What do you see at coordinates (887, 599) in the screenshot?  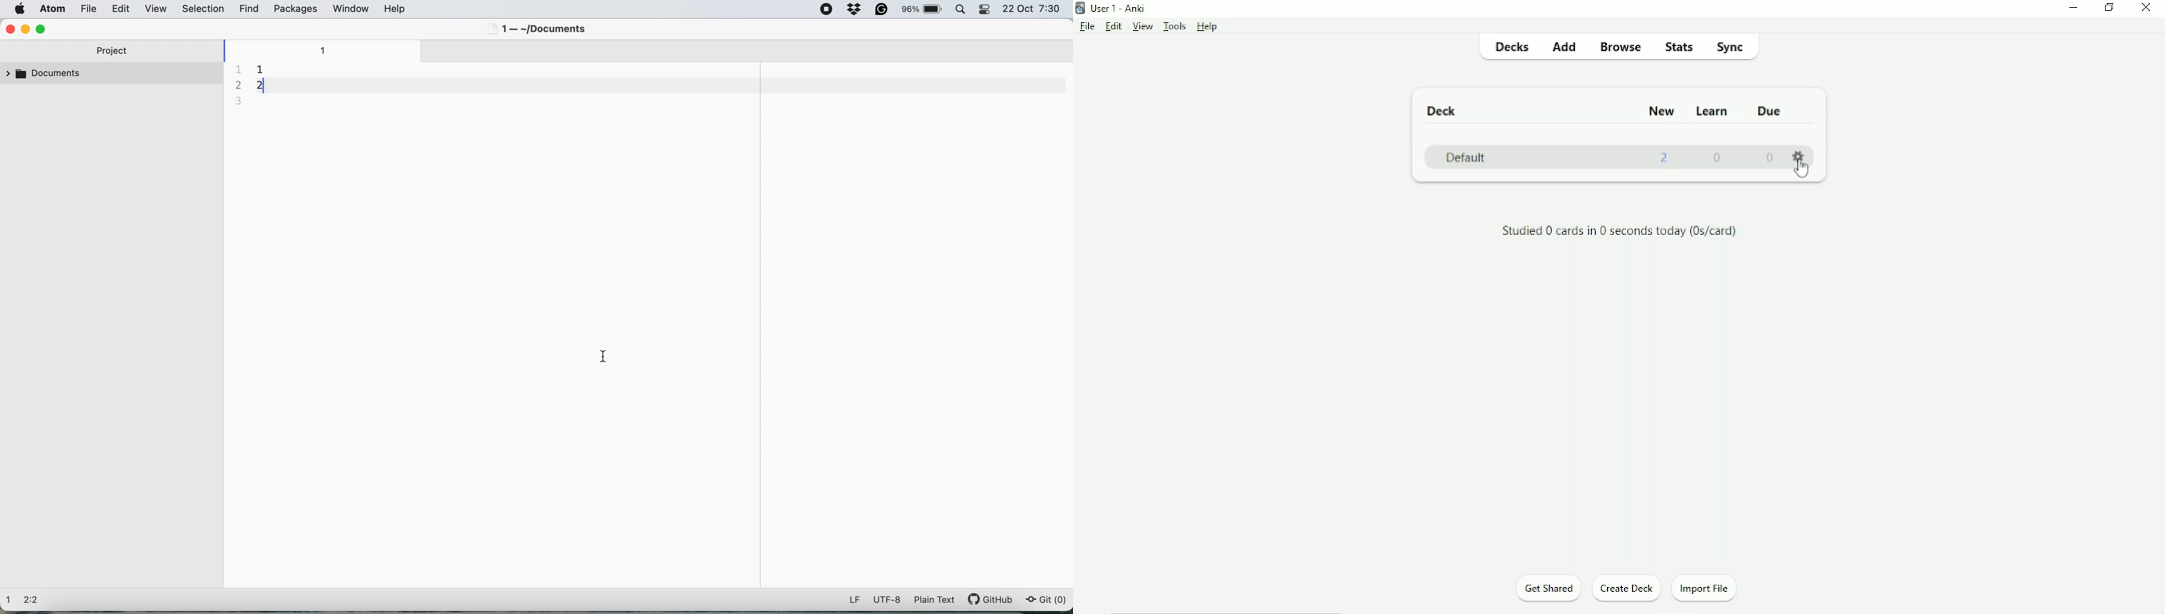 I see `utf-8` at bounding box center [887, 599].